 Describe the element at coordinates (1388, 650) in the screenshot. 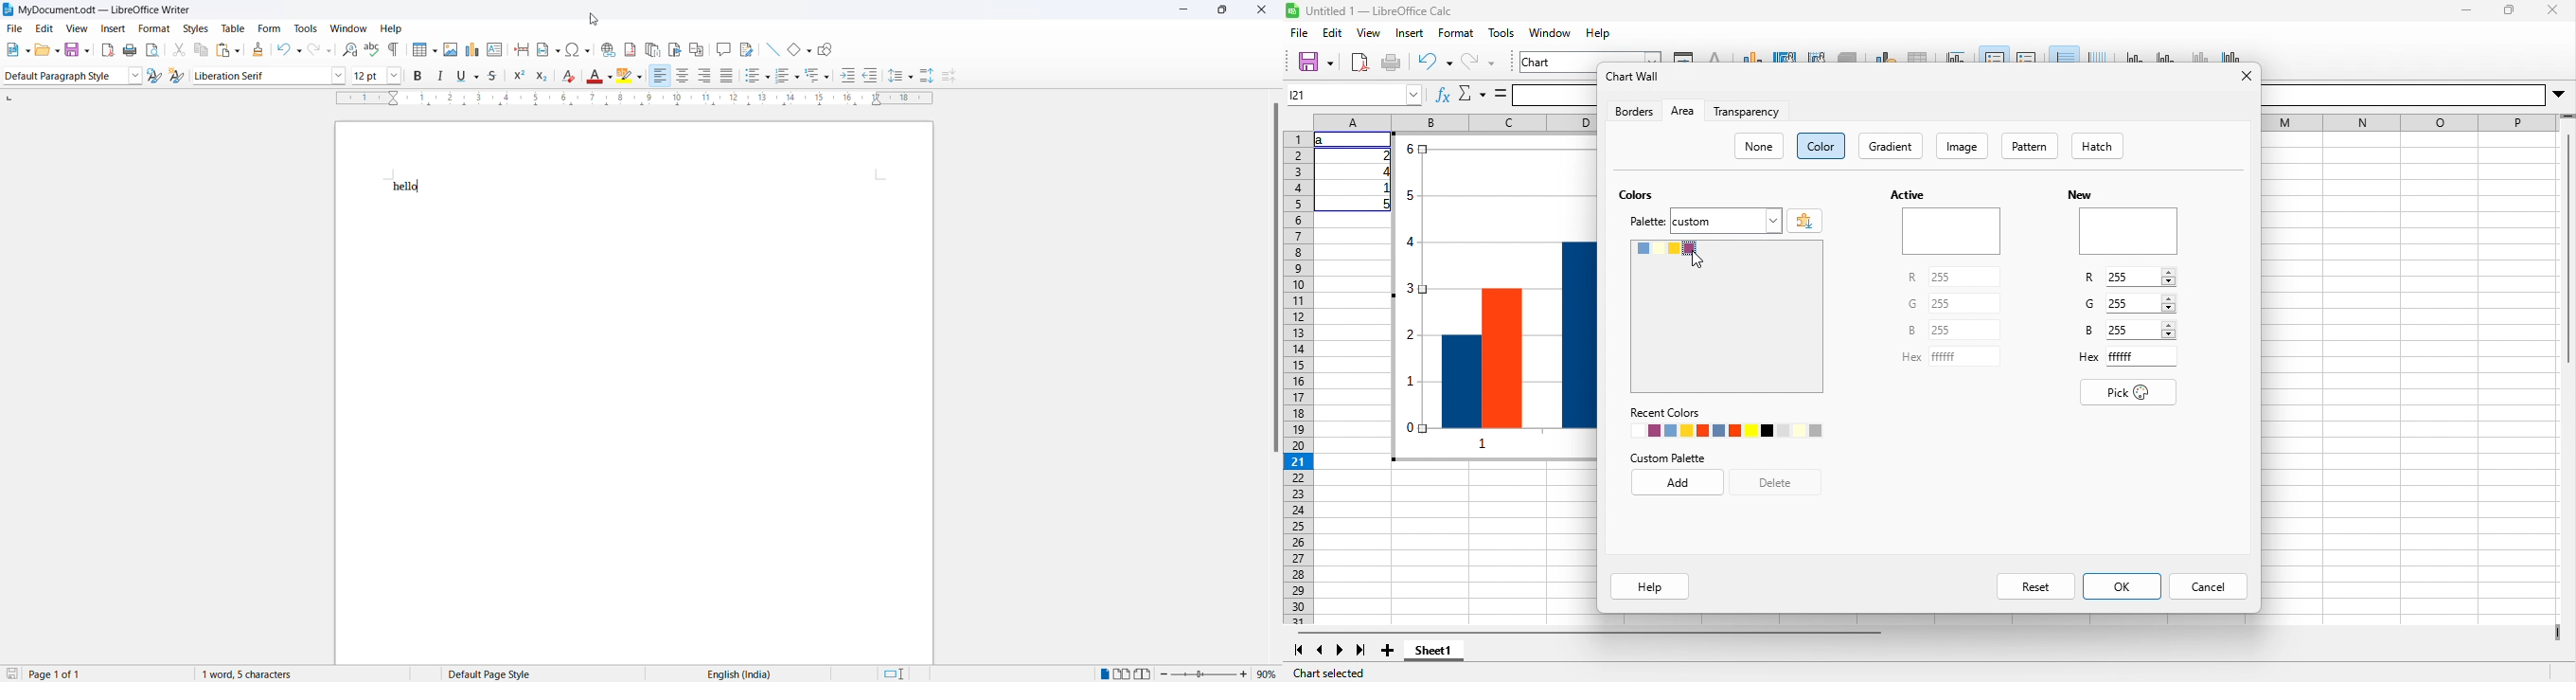

I see `add sheet` at that location.